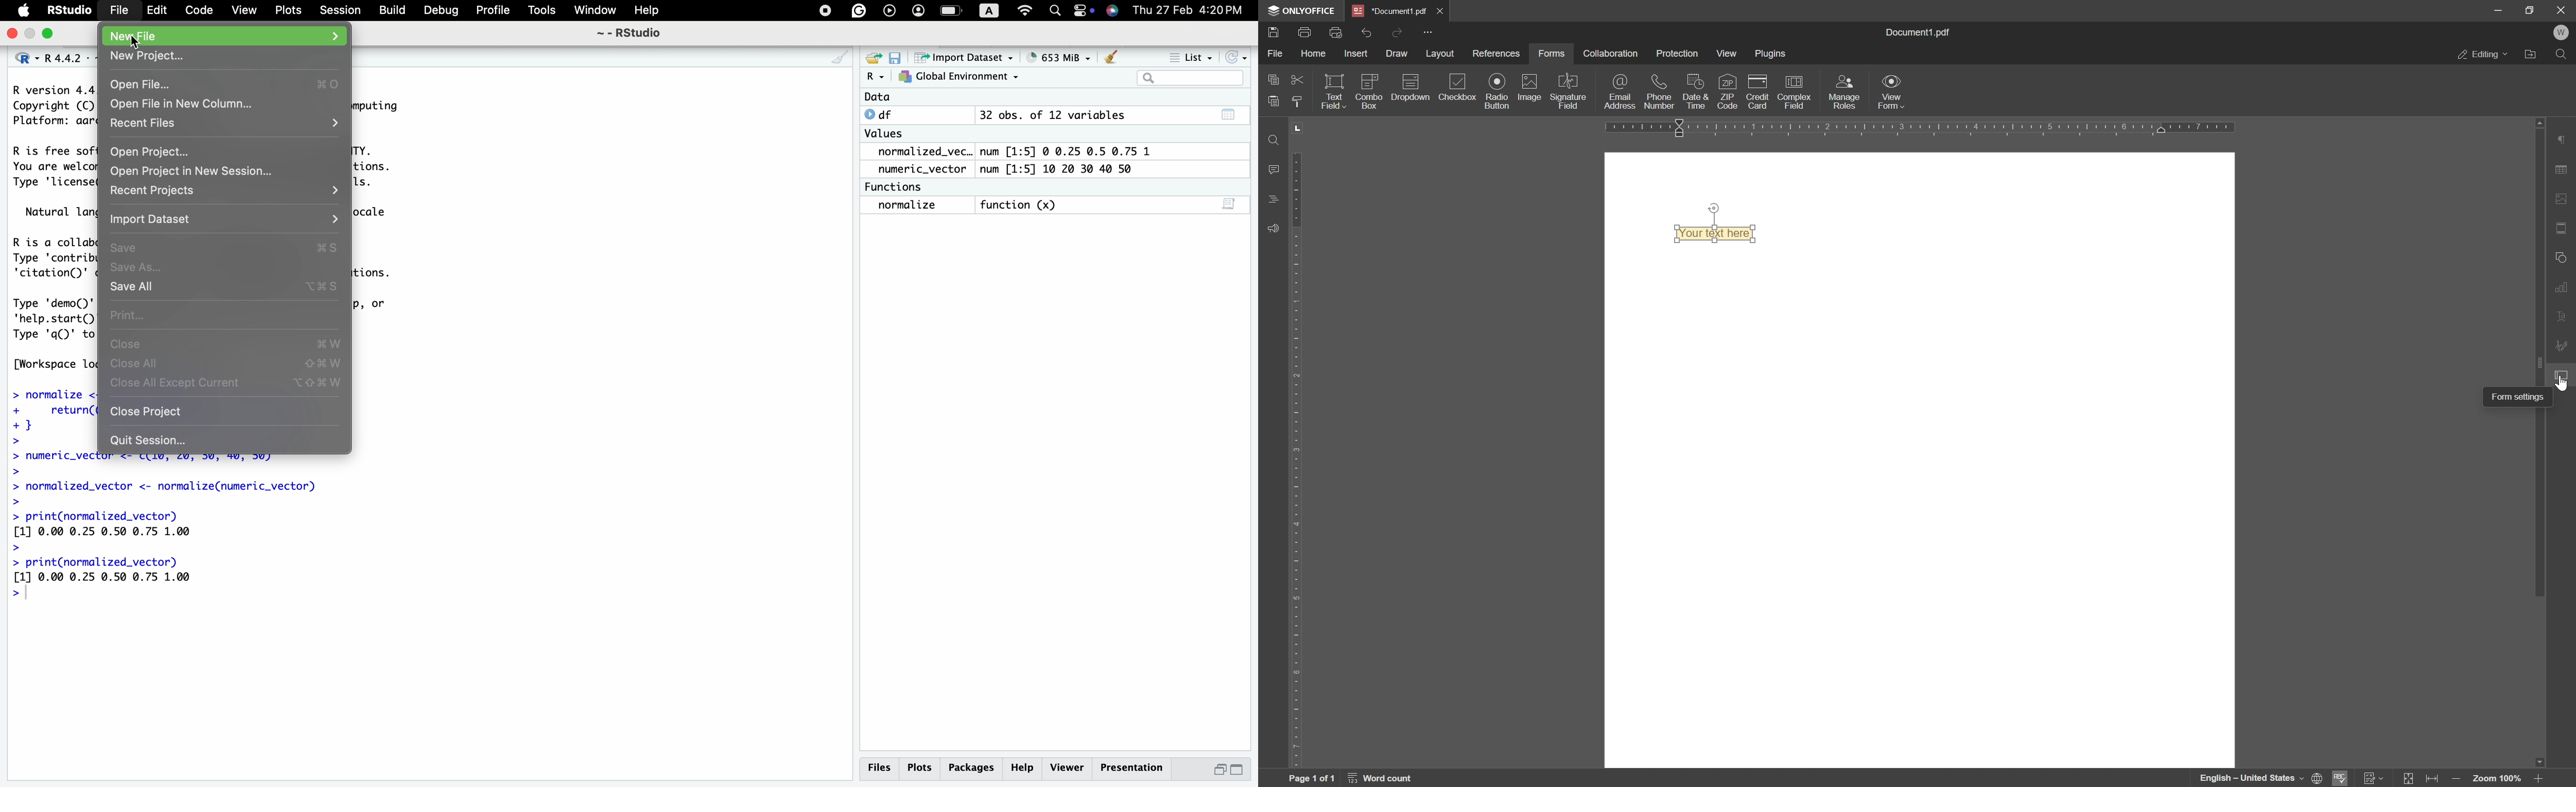  Describe the element at coordinates (541, 11) in the screenshot. I see `Tools` at that location.